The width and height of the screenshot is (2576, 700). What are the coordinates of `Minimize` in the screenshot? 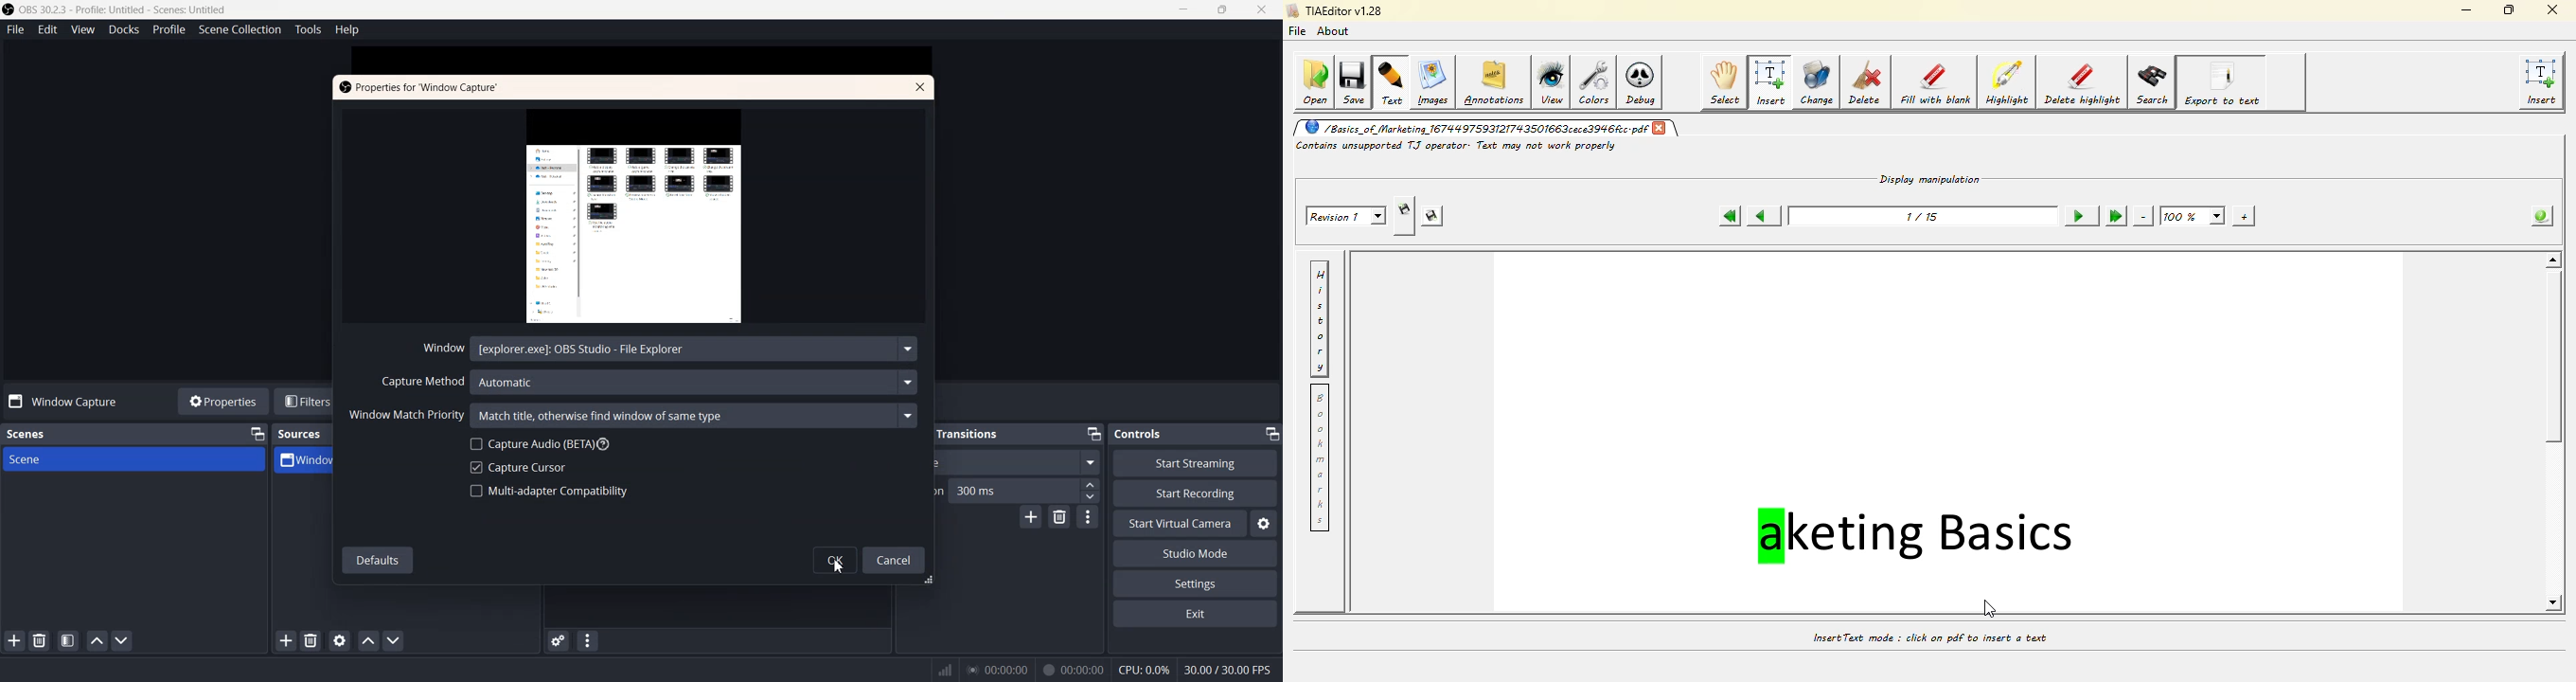 It's located at (1094, 434).